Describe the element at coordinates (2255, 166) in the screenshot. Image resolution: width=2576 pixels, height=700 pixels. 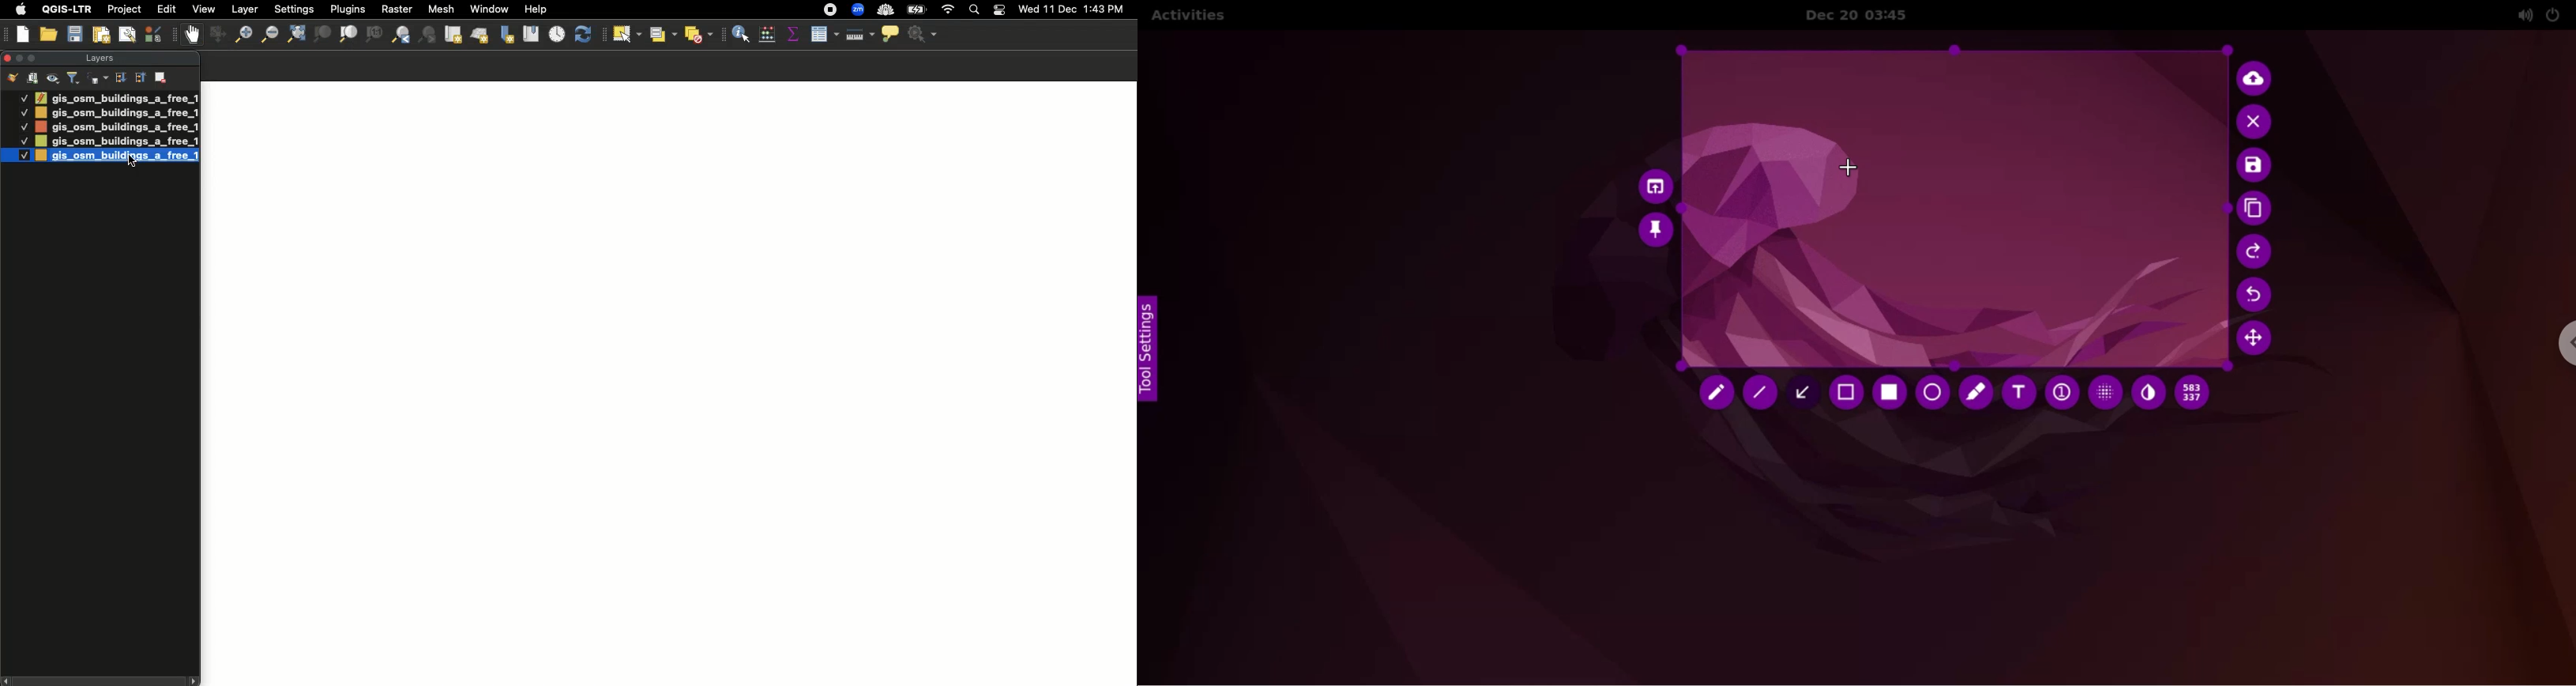
I see `save` at that location.